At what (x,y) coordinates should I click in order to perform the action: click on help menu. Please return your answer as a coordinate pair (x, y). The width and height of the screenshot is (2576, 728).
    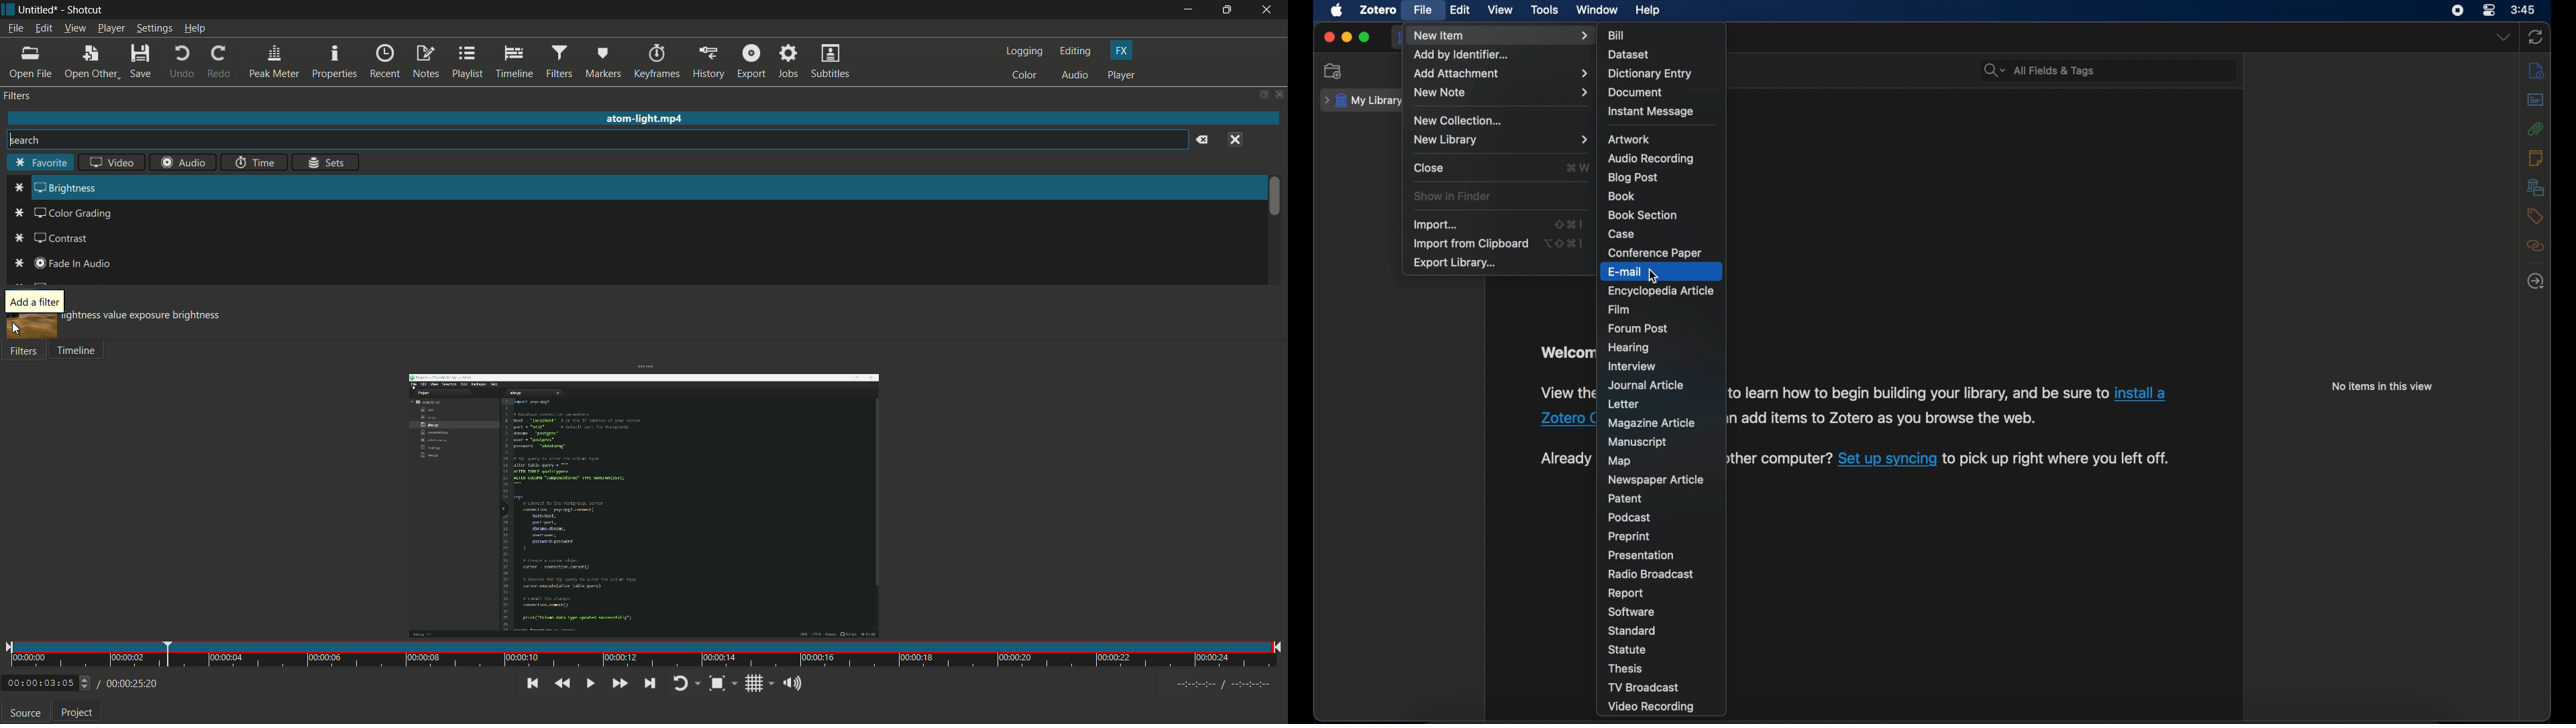
    Looking at the image, I should click on (196, 29).